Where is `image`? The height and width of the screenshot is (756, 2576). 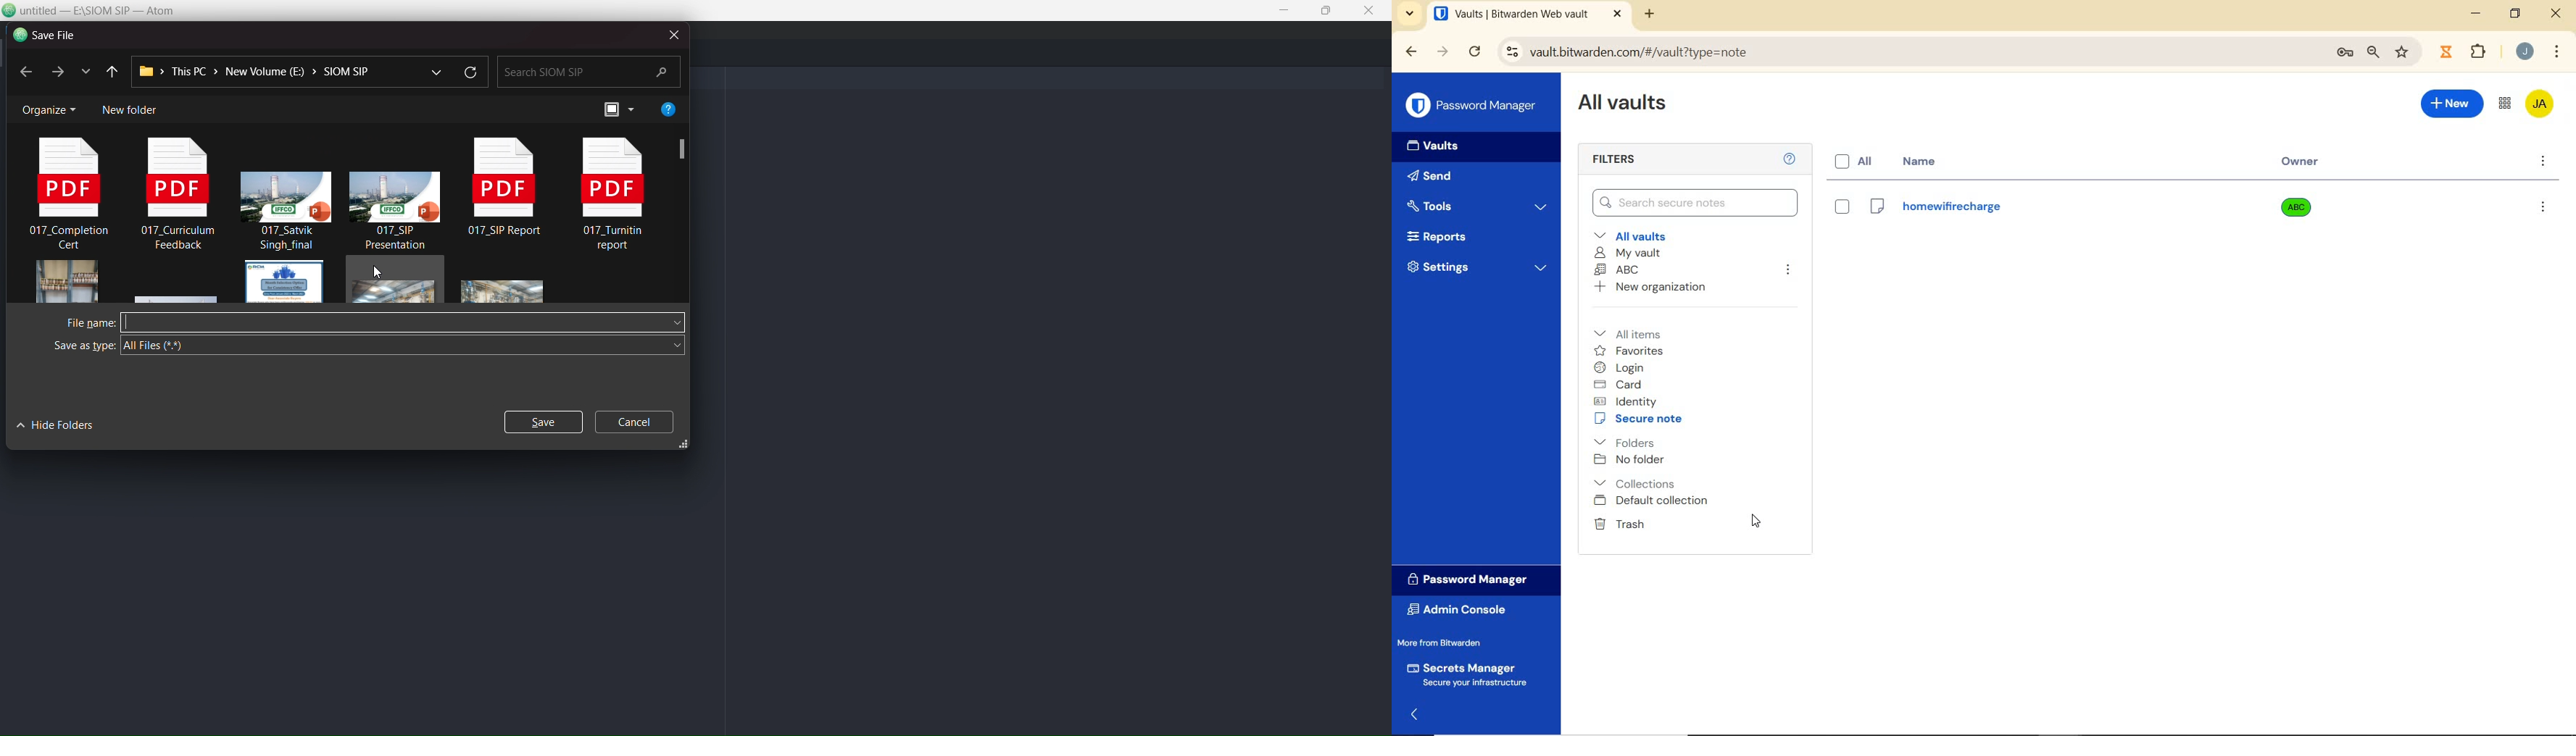
image is located at coordinates (71, 280).